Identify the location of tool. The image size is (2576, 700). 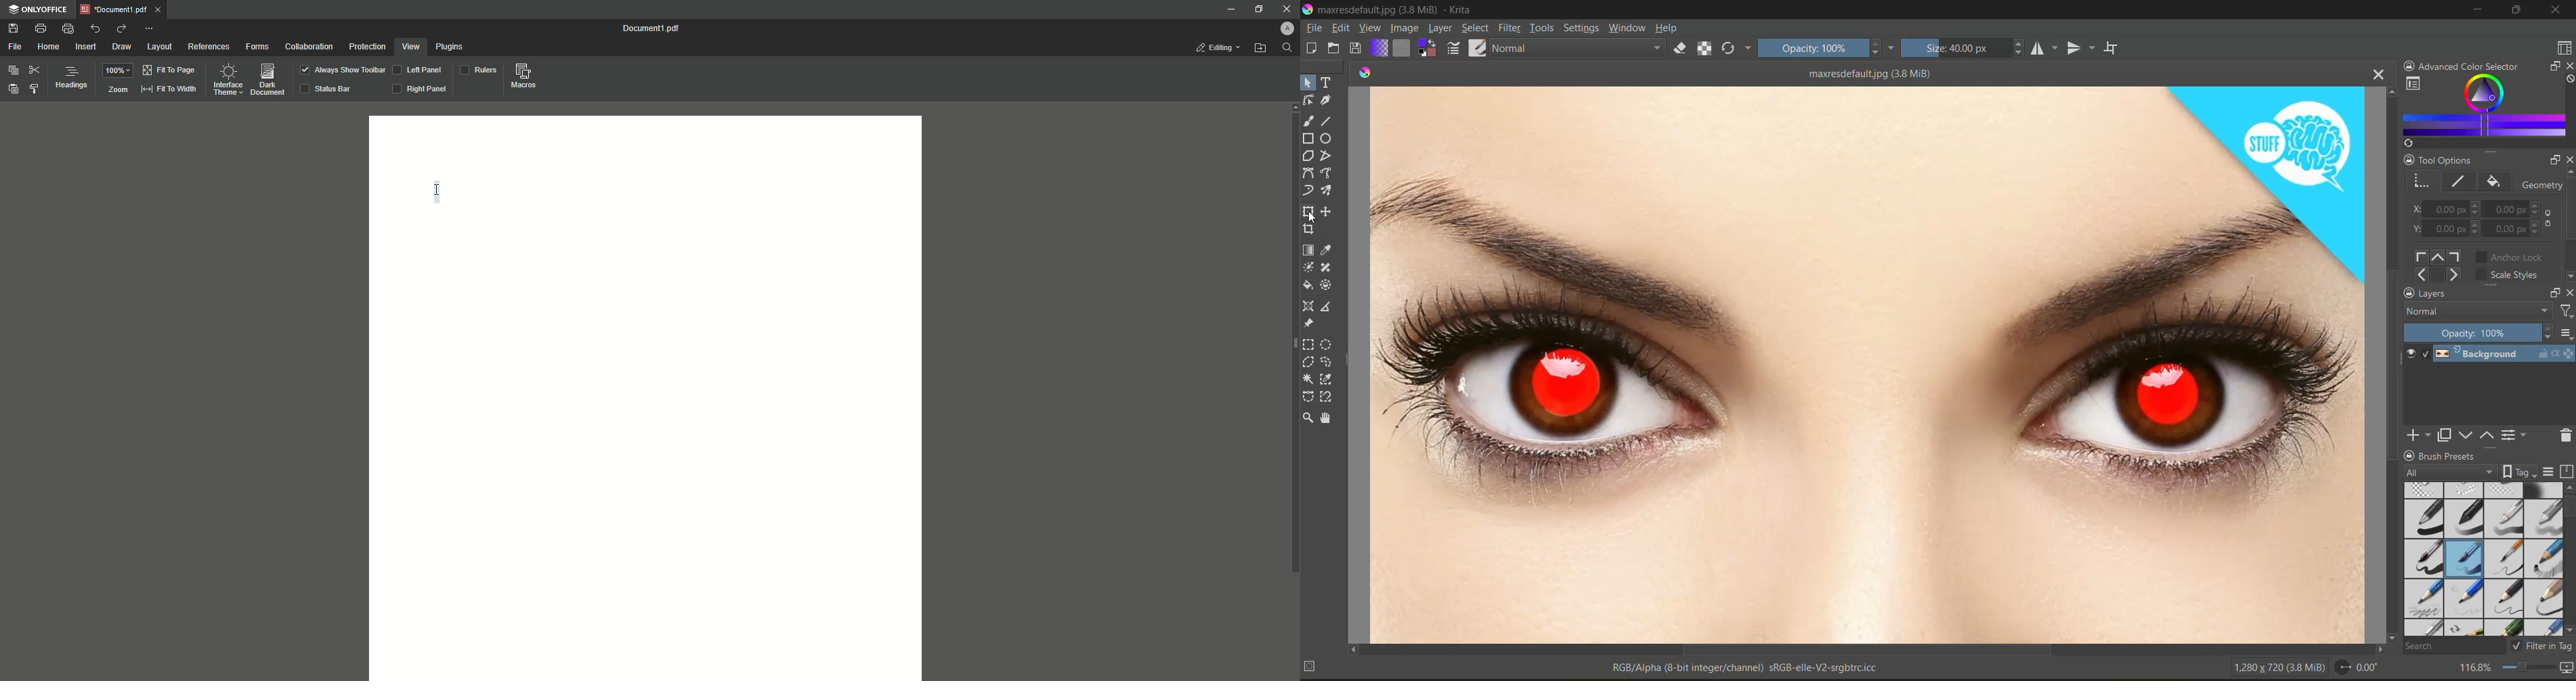
(1329, 379).